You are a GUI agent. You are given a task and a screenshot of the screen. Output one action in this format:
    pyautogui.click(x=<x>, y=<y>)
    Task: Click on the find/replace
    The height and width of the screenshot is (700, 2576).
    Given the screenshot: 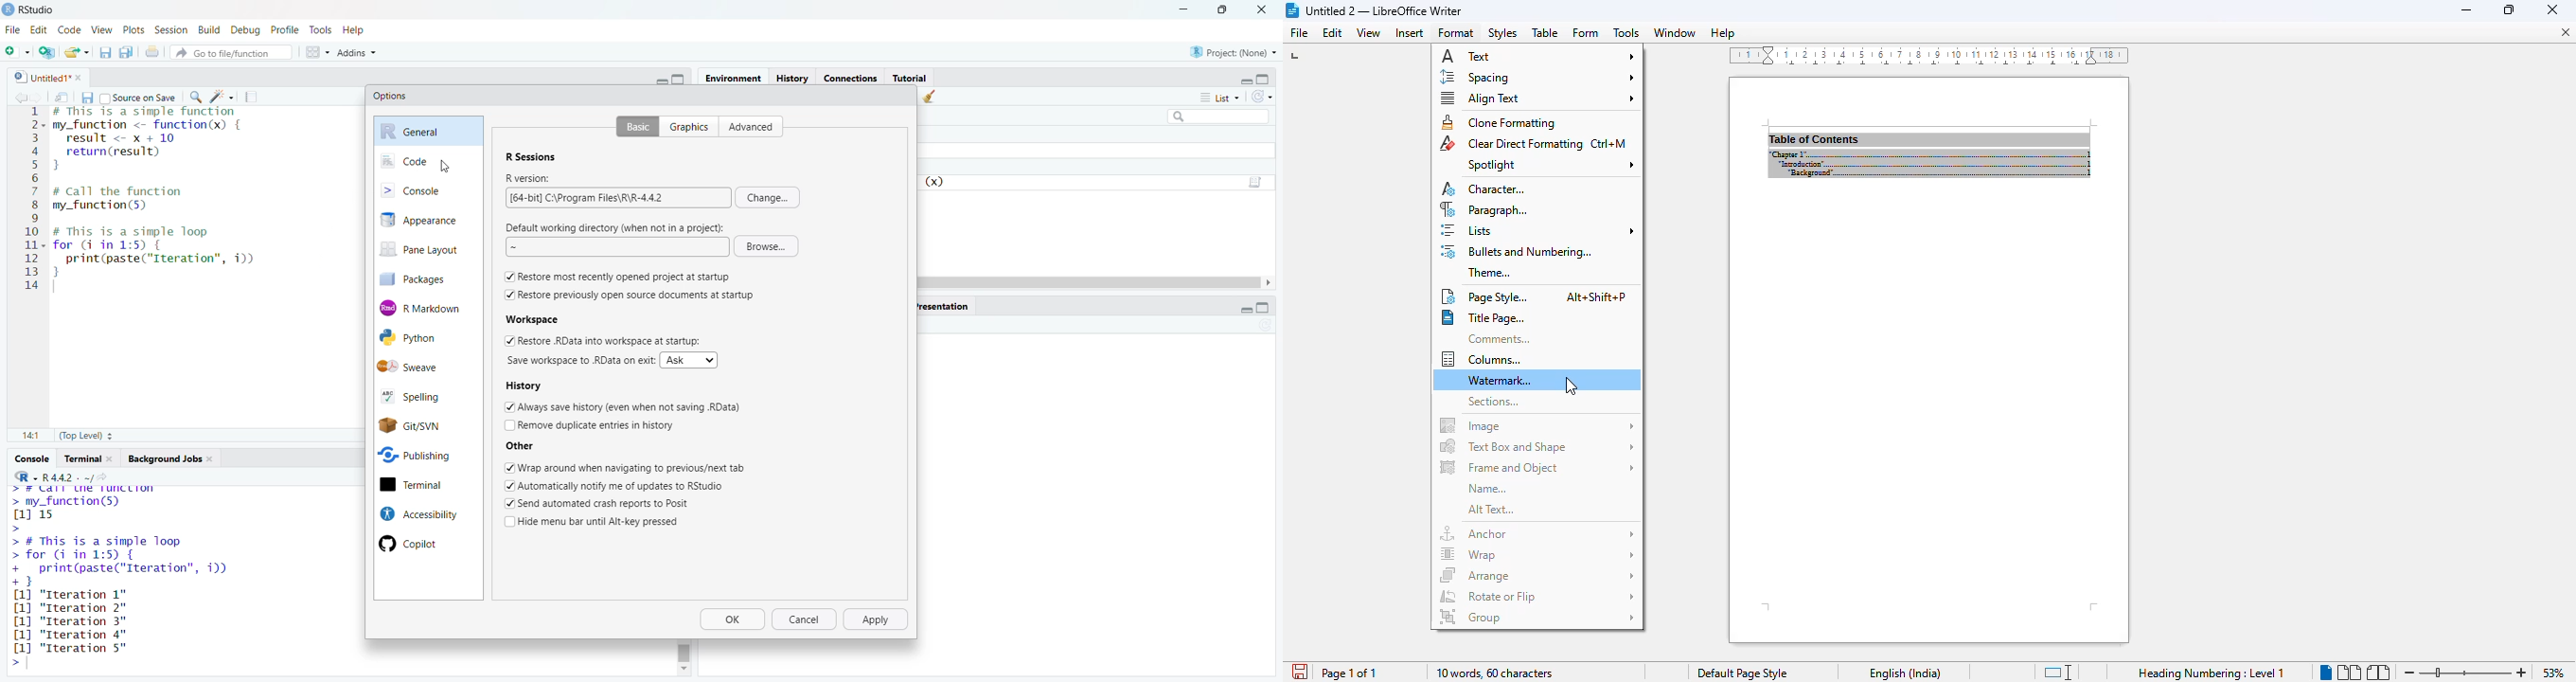 What is the action you would take?
    pyautogui.click(x=194, y=97)
    